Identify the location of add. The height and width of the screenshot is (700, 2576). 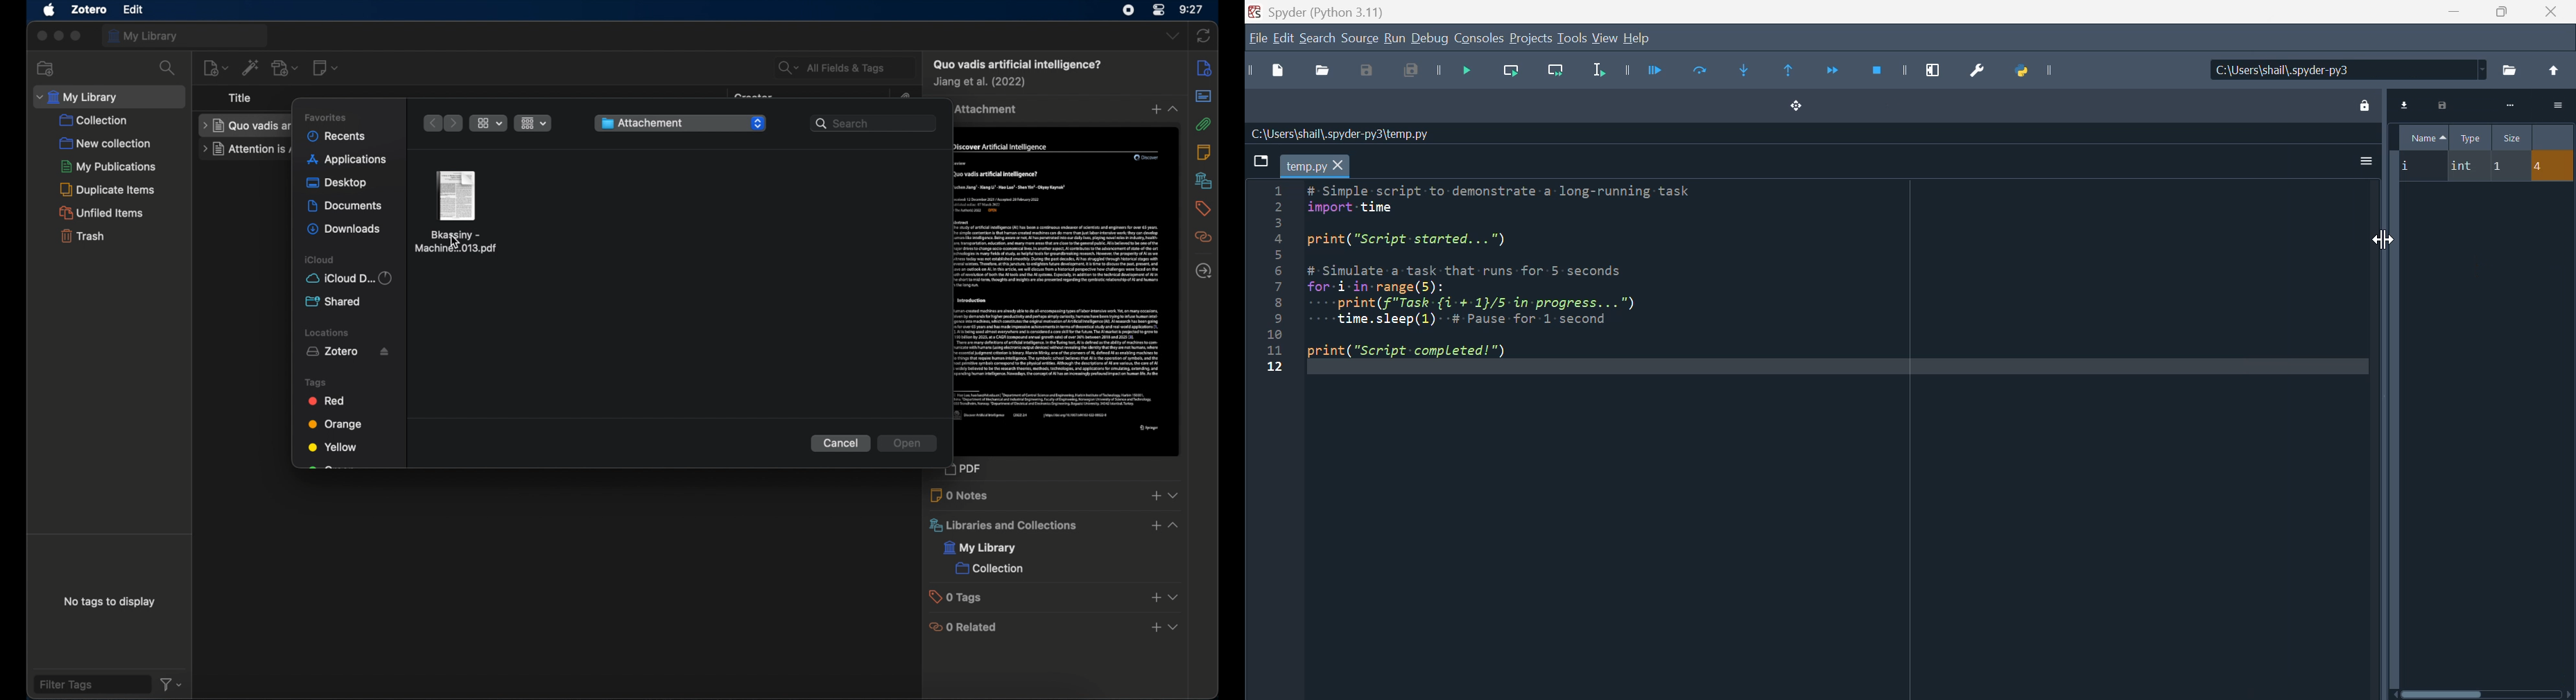
(1155, 526).